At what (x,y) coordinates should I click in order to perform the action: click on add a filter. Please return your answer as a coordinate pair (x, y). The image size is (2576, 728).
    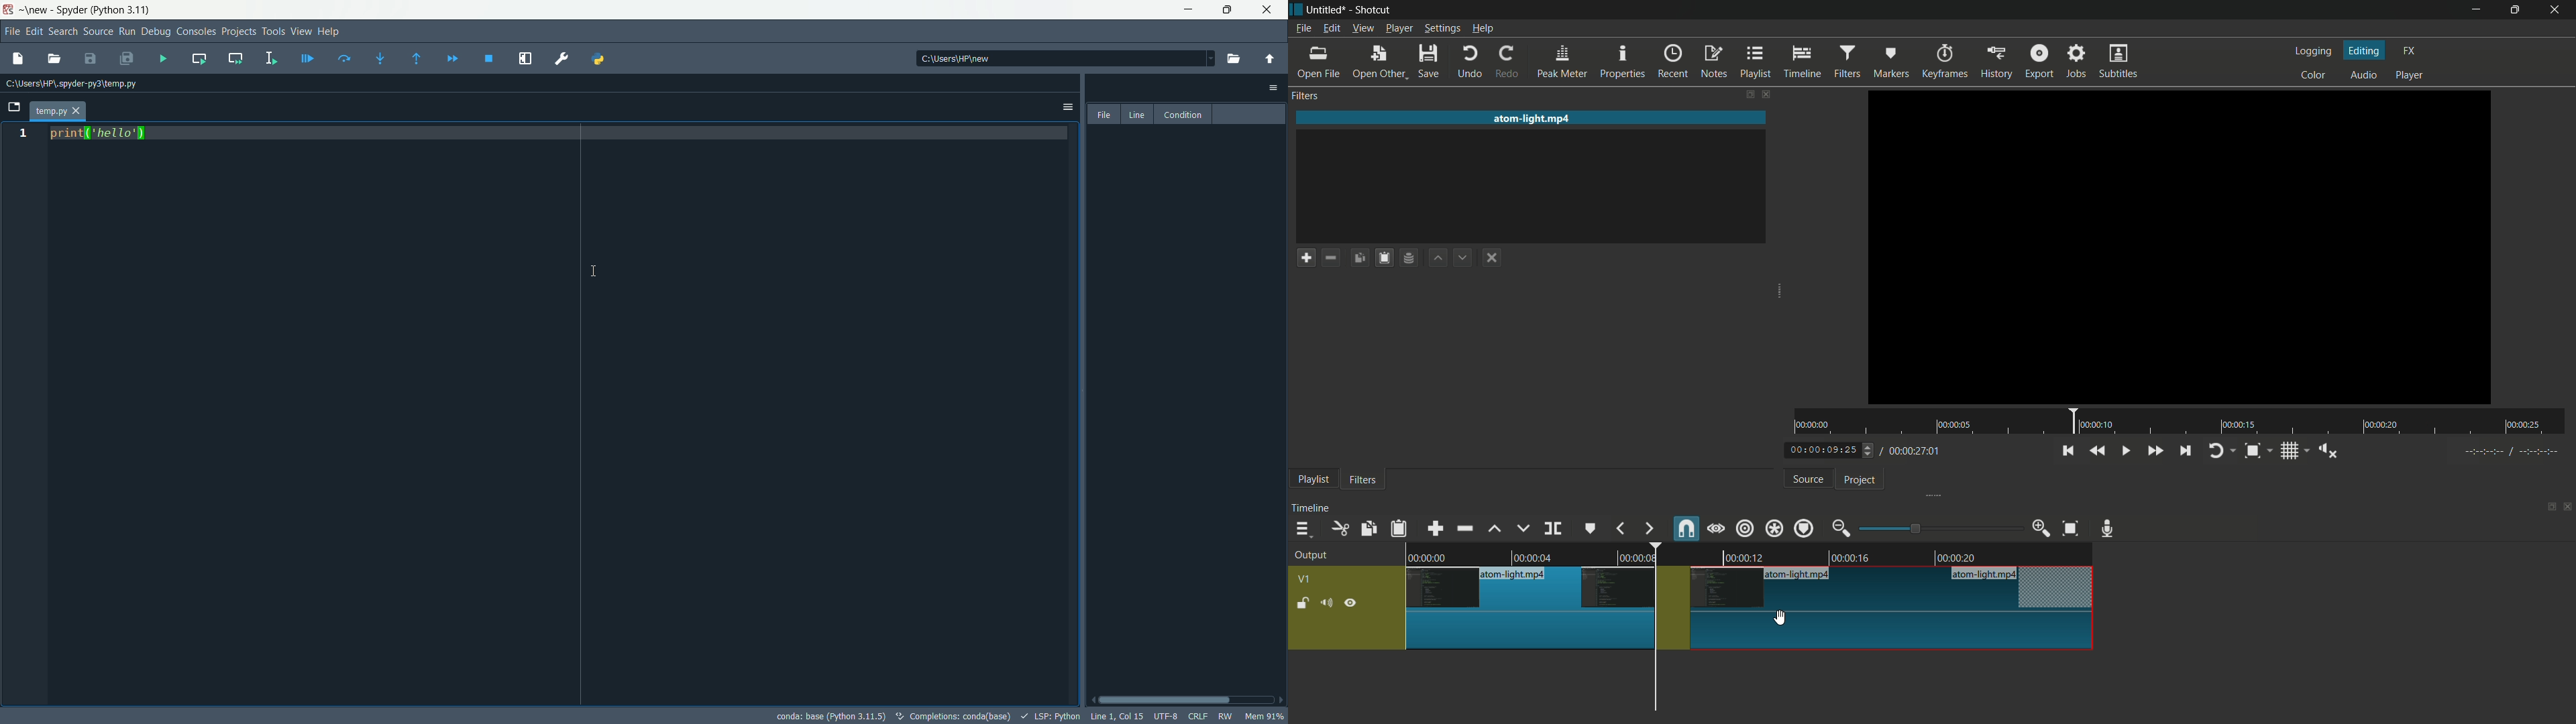
    Looking at the image, I should click on (1306, 257).